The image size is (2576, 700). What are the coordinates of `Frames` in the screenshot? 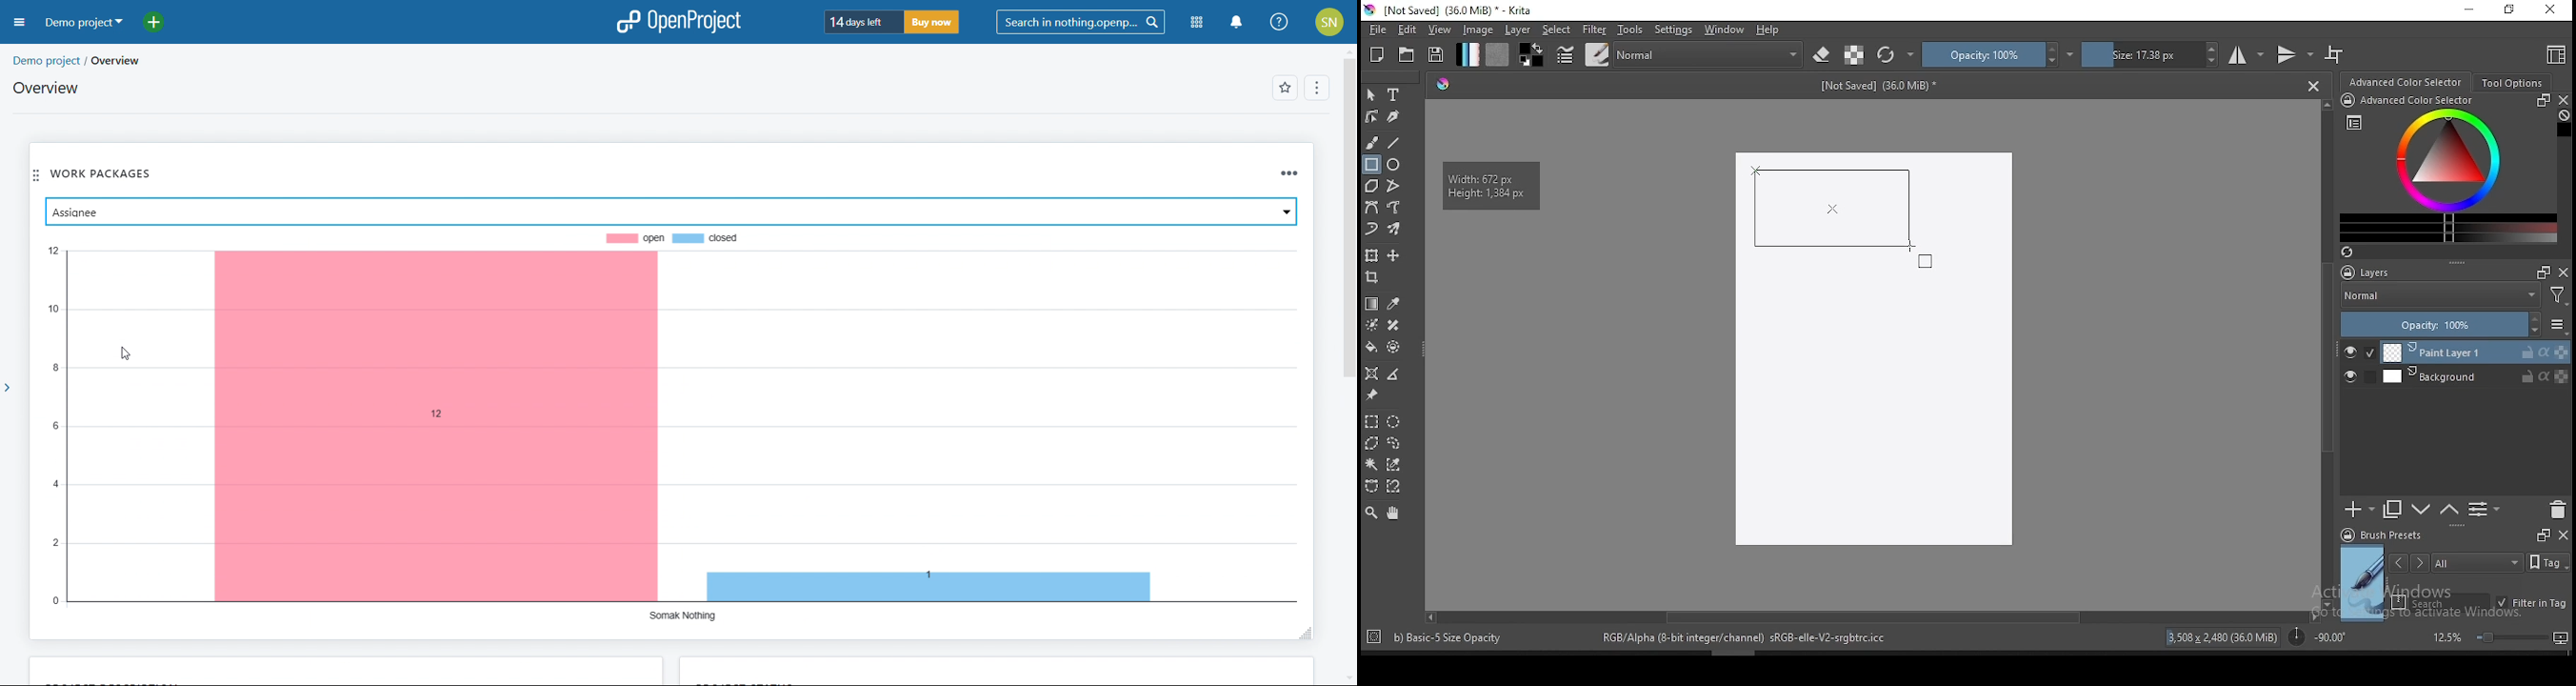 It's located at (2538, 272).